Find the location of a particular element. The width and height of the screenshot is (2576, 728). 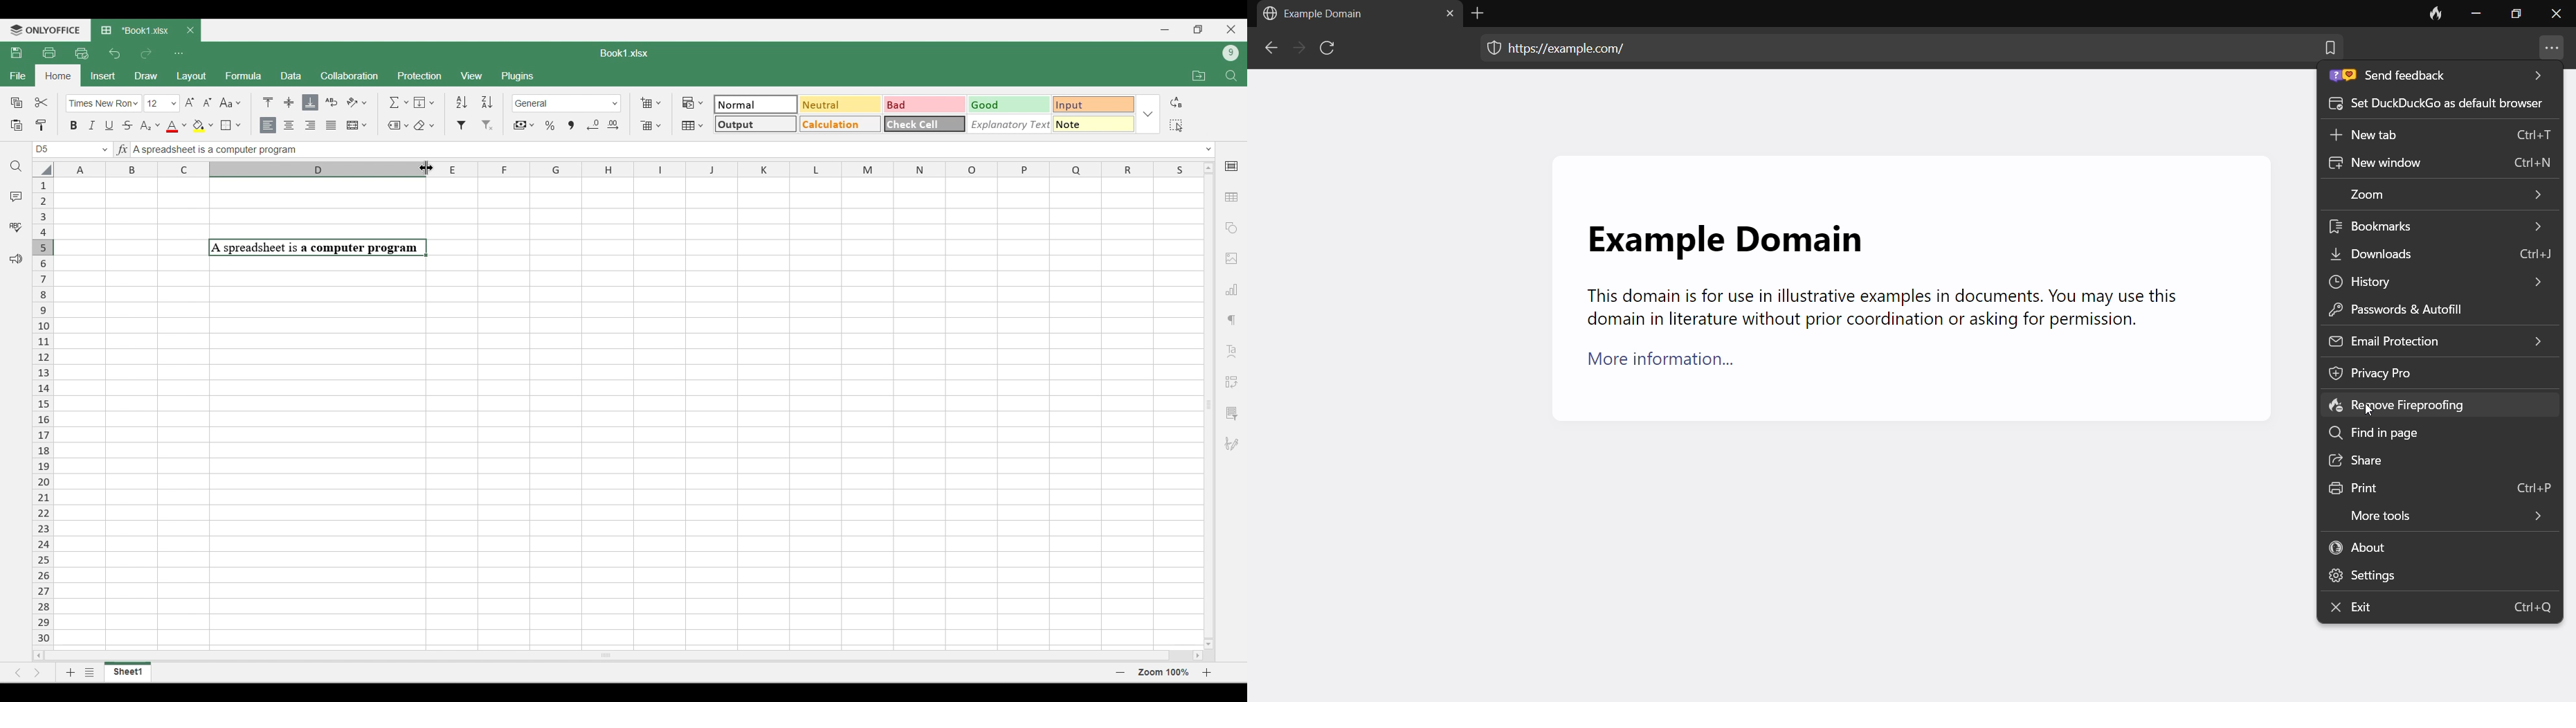

more tools is located at coordinates (2438, 513).